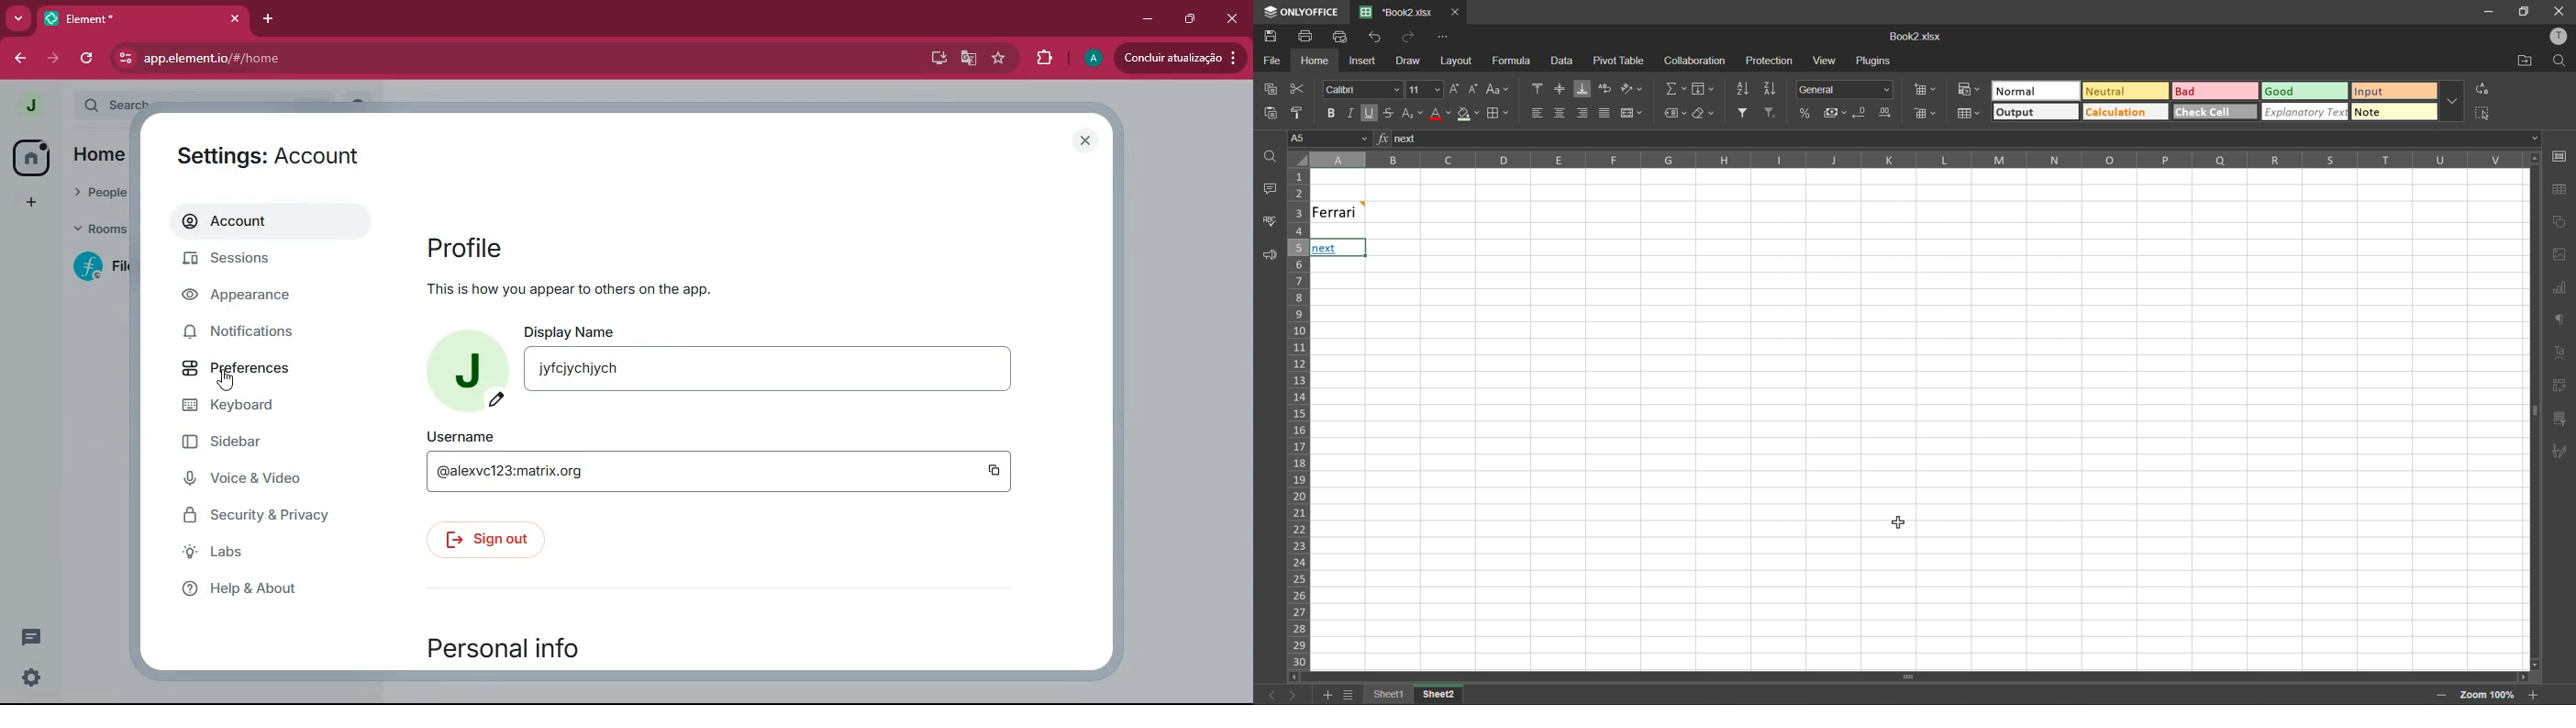  I want to click on labs, so click(264, 556).